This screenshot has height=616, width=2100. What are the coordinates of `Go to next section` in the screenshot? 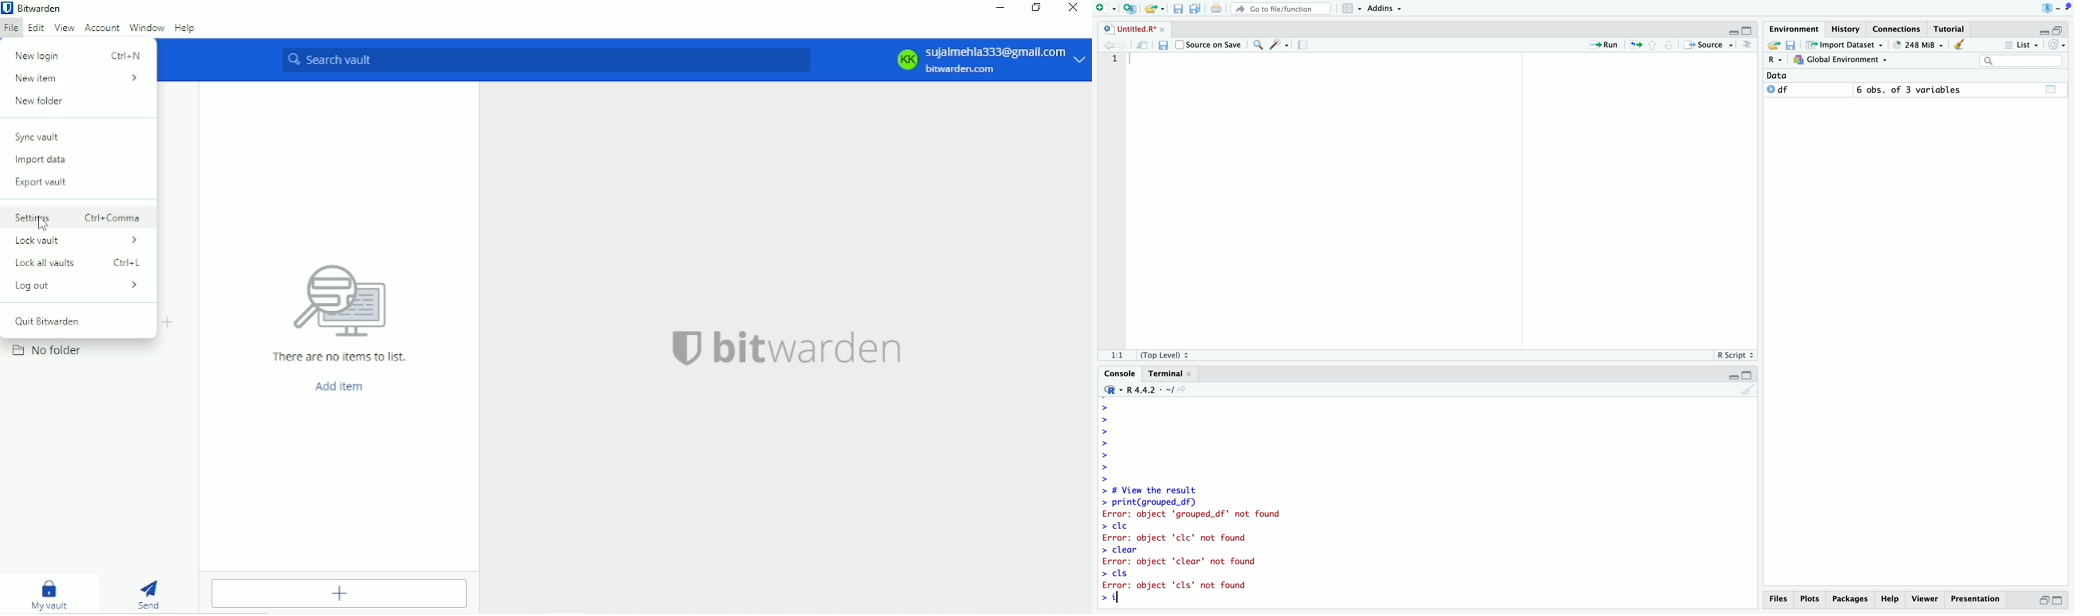 It's located at (1668, 44).